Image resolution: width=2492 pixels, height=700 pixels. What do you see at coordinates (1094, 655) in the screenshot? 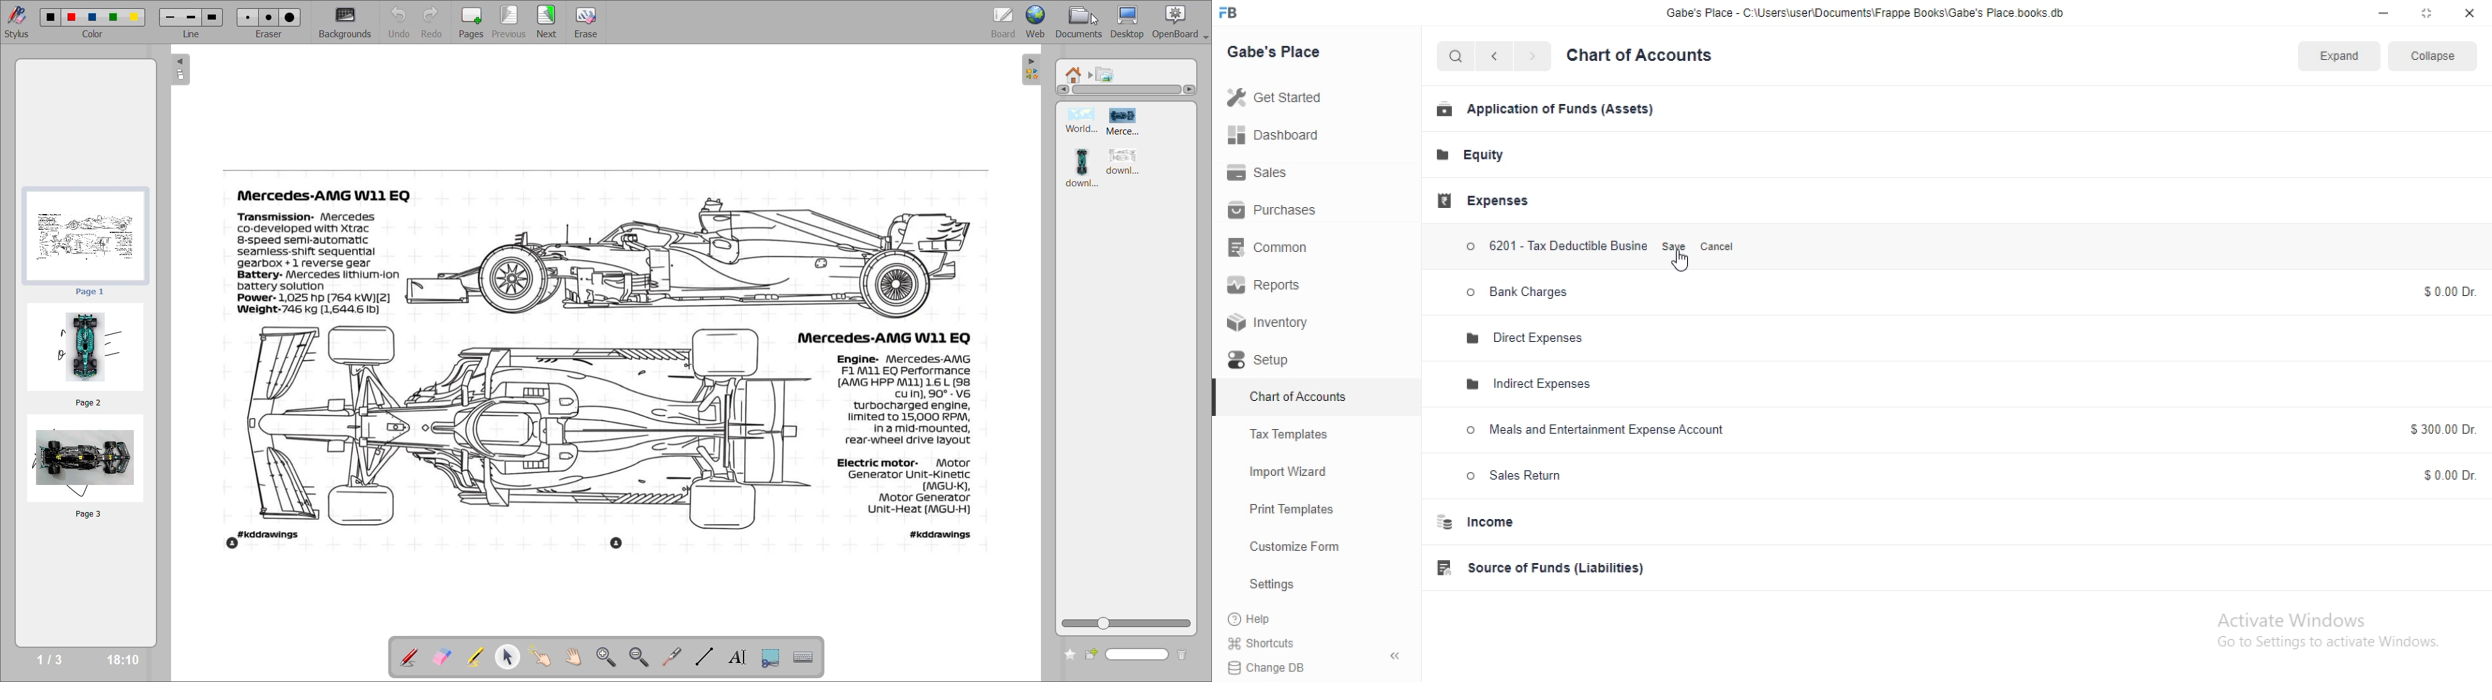
I see `create new folder` at bounding box center [1094, 655].